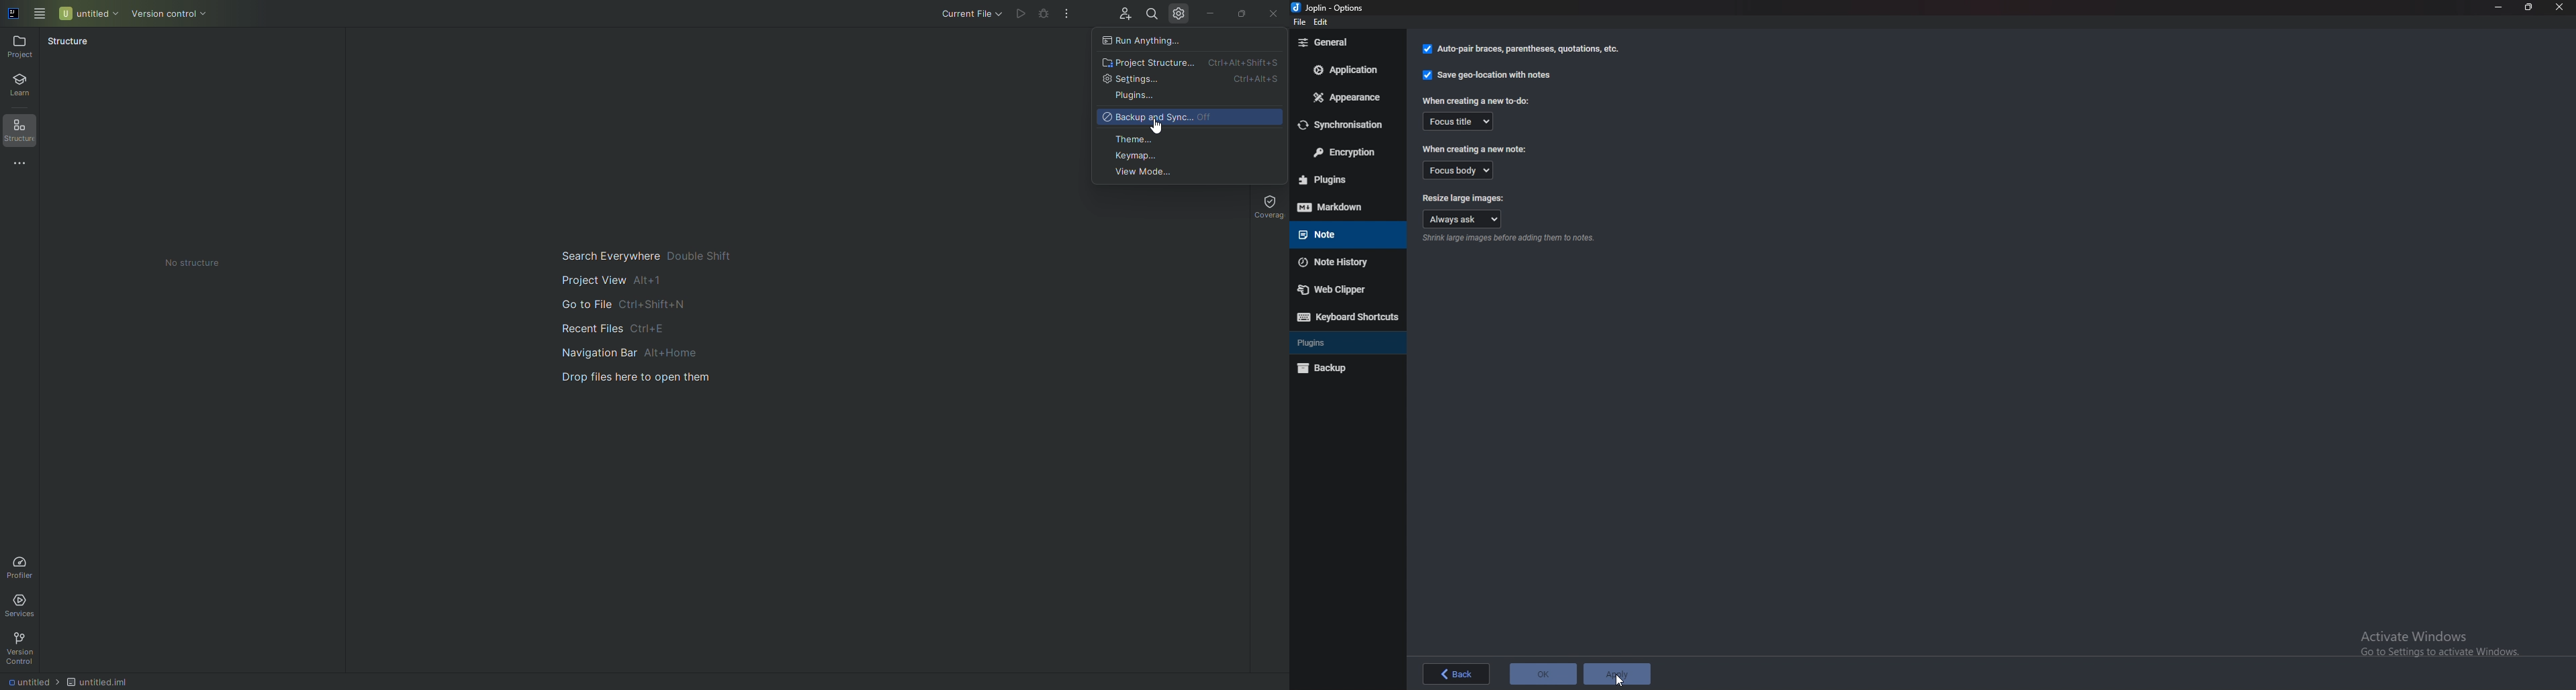  Describe the element at coordinates (1301, 22) in the screenshot. I see `file` at that location.